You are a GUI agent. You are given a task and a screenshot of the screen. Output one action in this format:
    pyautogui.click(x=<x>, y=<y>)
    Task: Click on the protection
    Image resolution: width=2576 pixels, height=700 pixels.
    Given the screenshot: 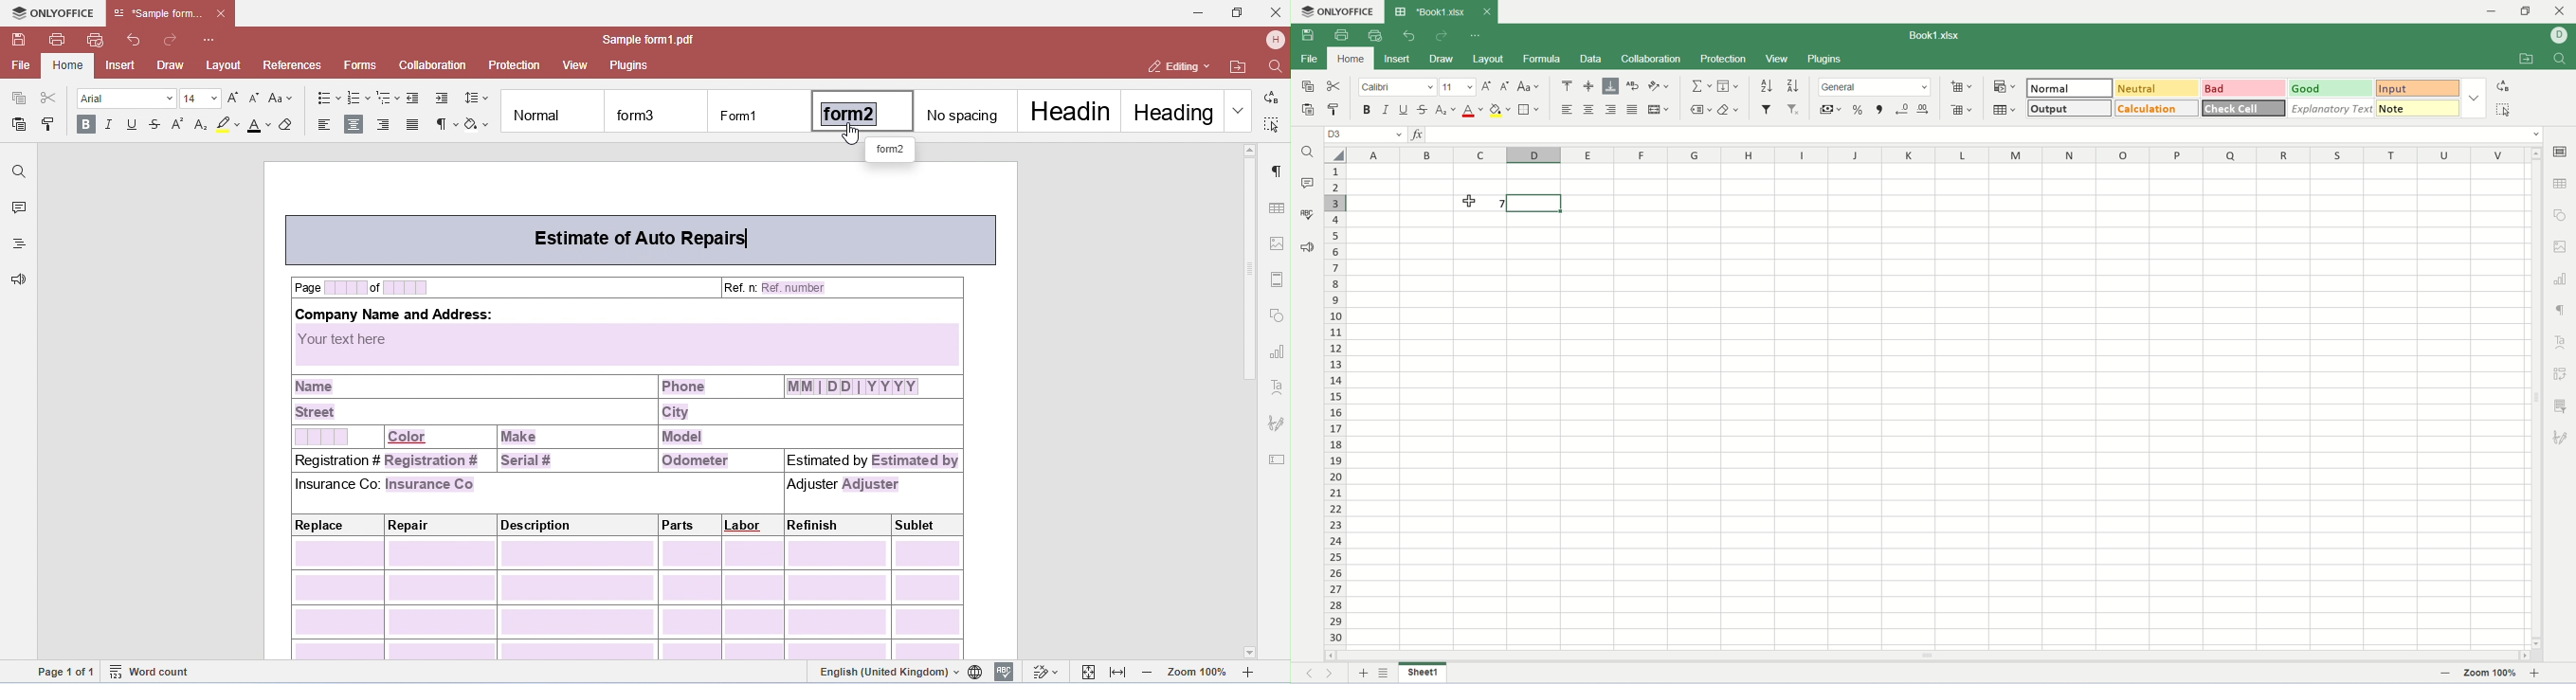 What is the action you would take?
    pyautogui.click(x=1725, y=58)
    